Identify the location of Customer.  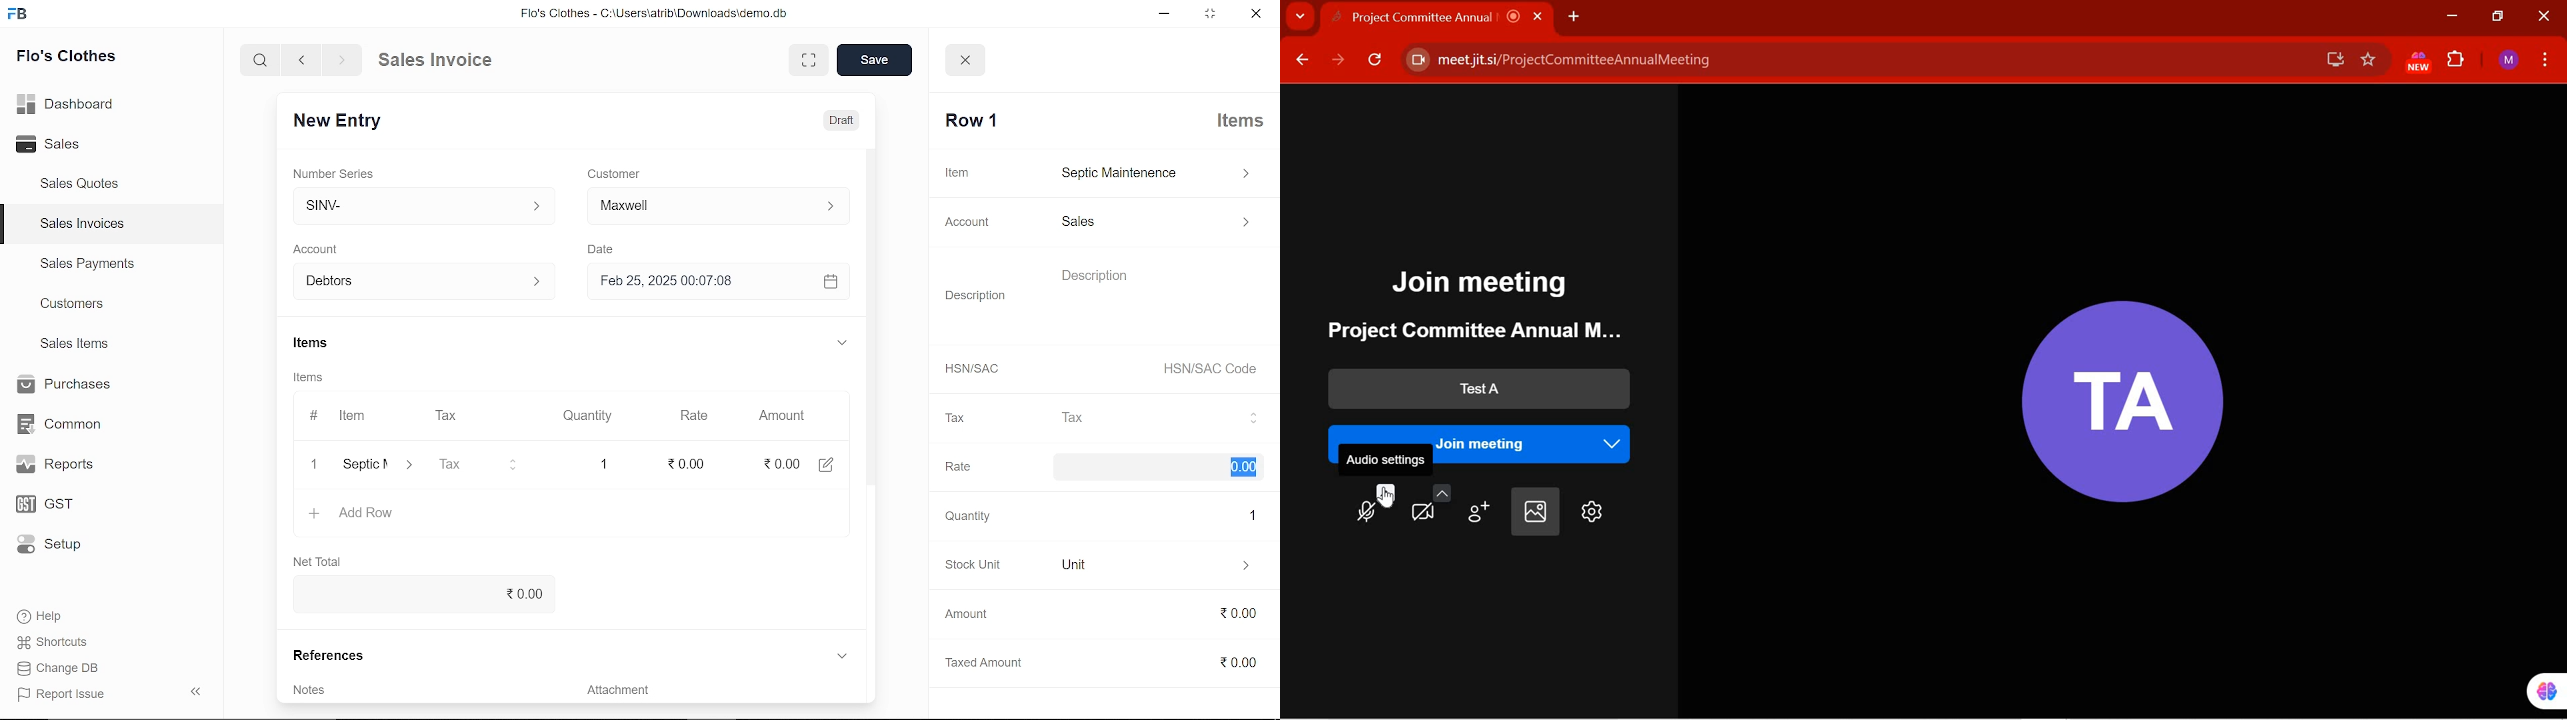
(615, 172).